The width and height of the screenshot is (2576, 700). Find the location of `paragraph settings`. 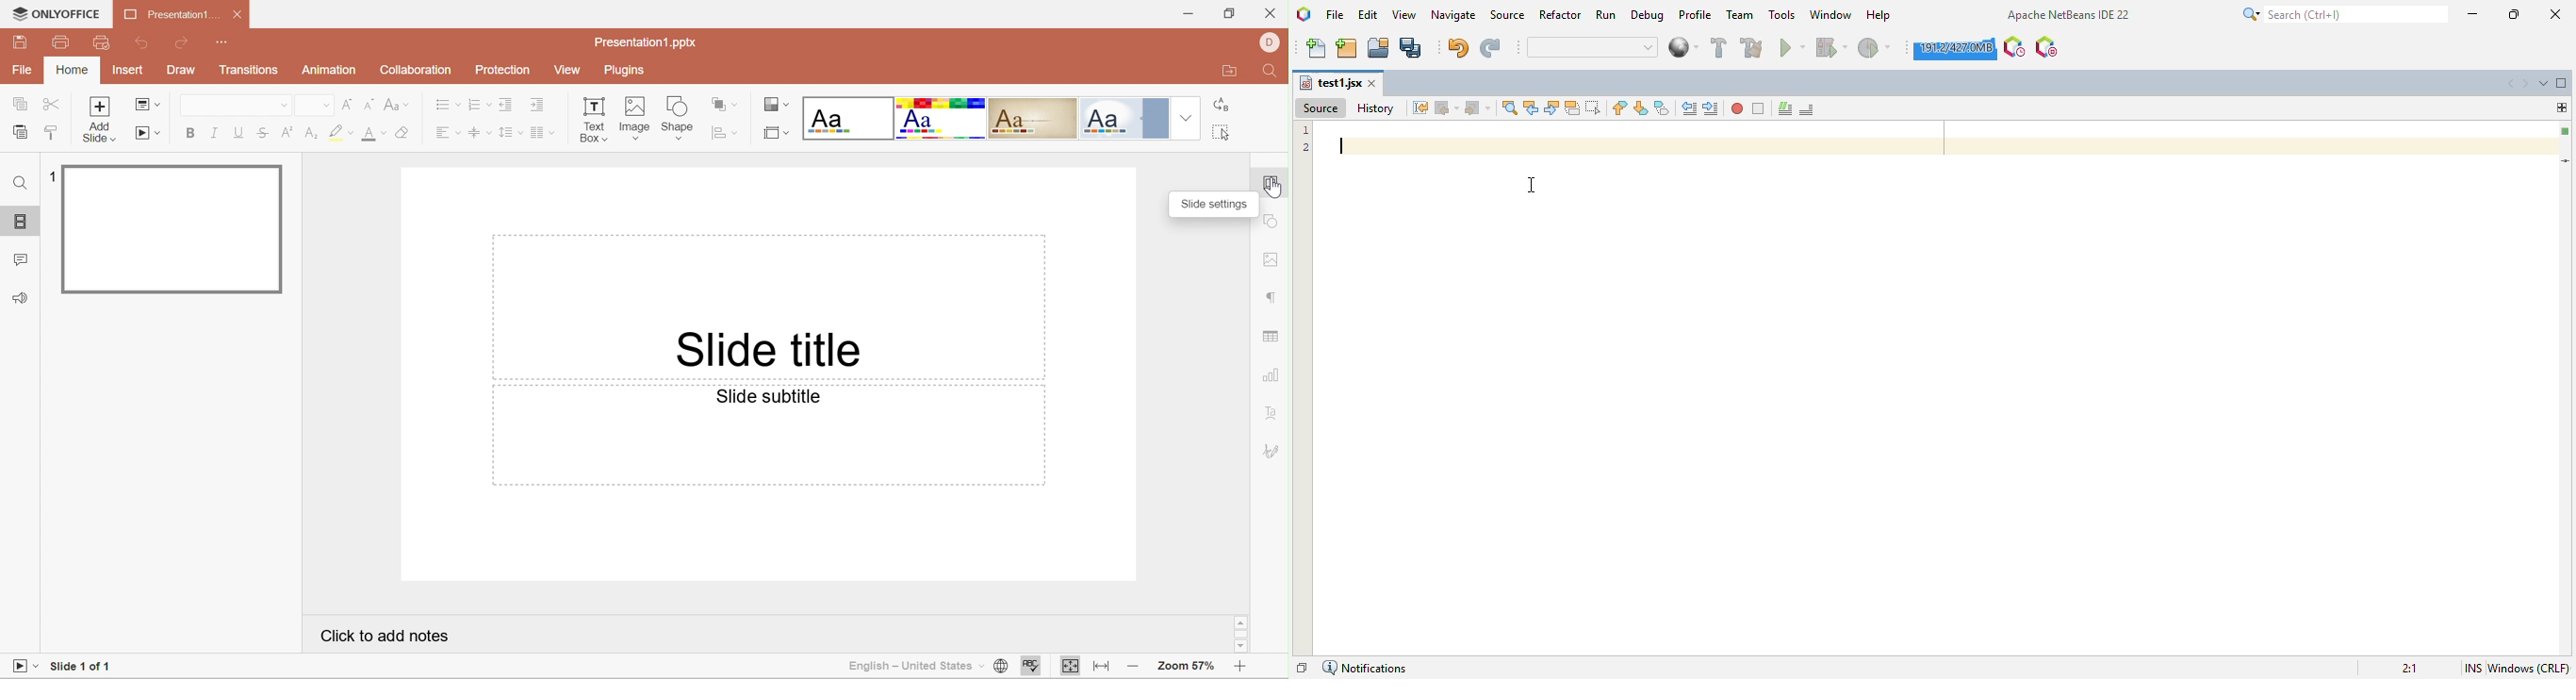

paragraph settings is located at coordinates (1270, 297).